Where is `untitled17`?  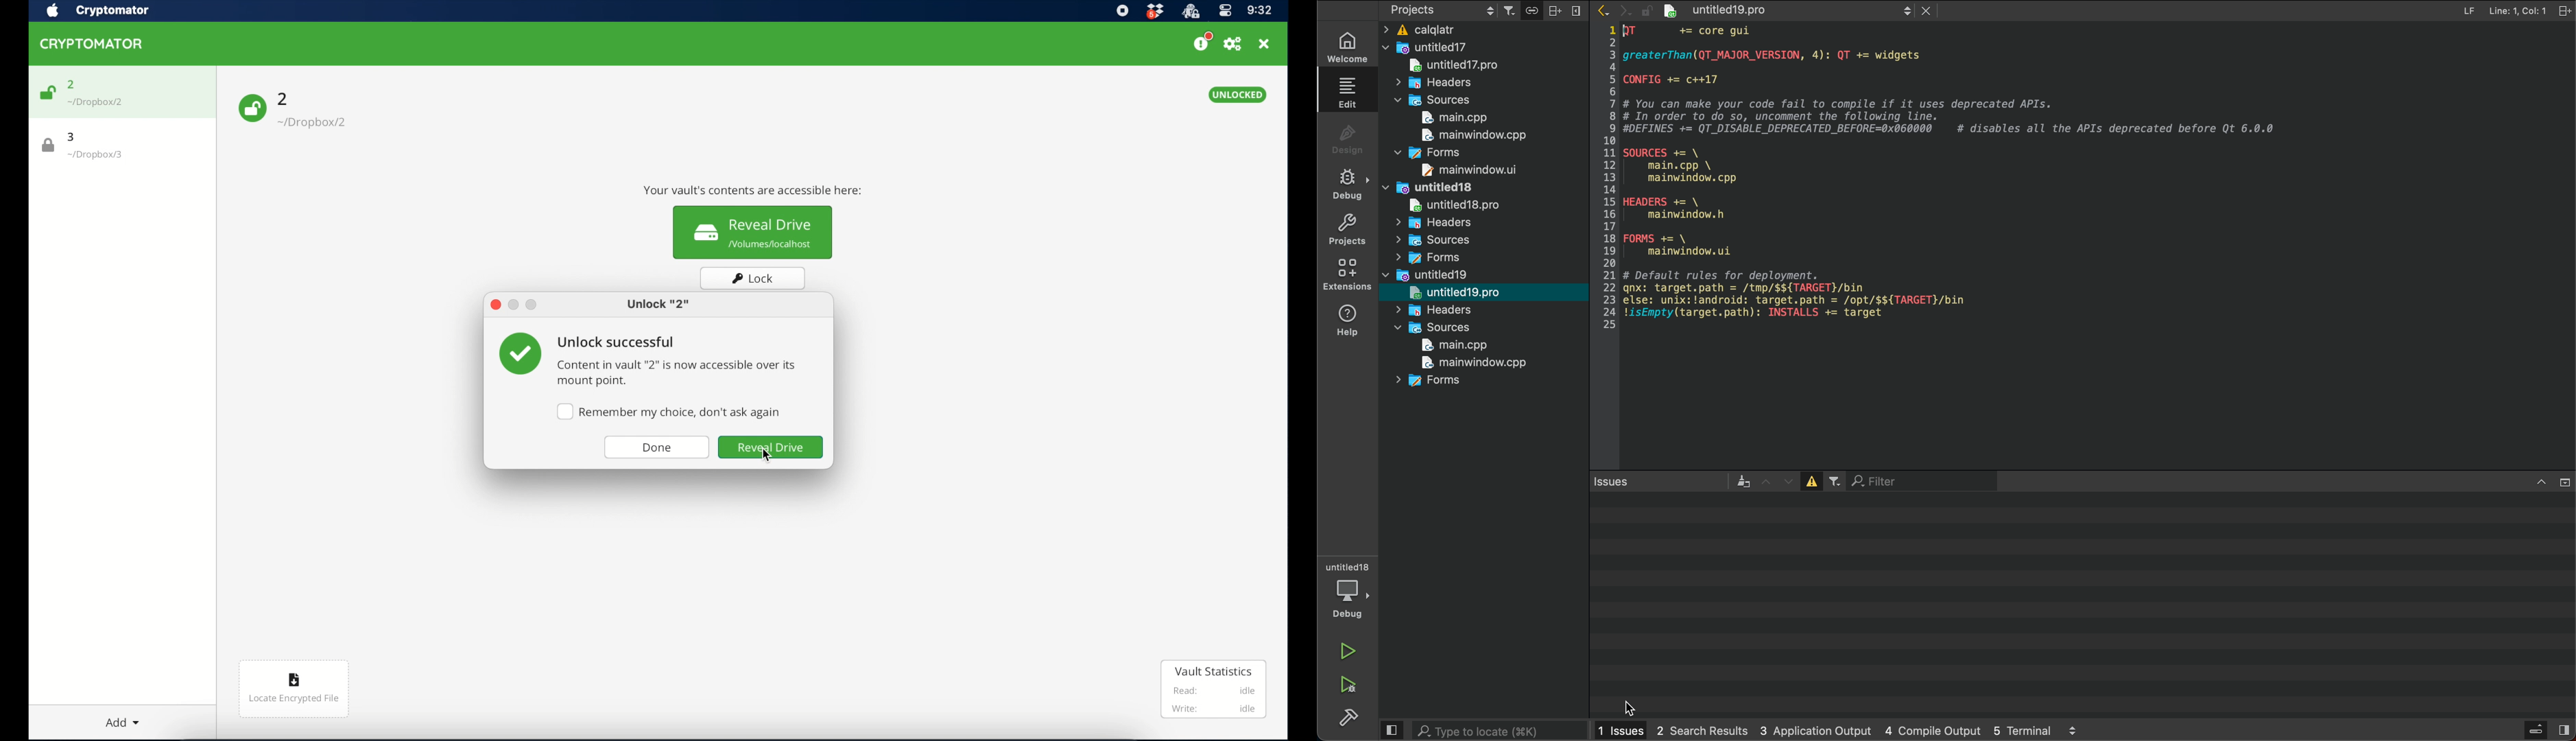
untitled17 is located at coordinates (1437, 47).